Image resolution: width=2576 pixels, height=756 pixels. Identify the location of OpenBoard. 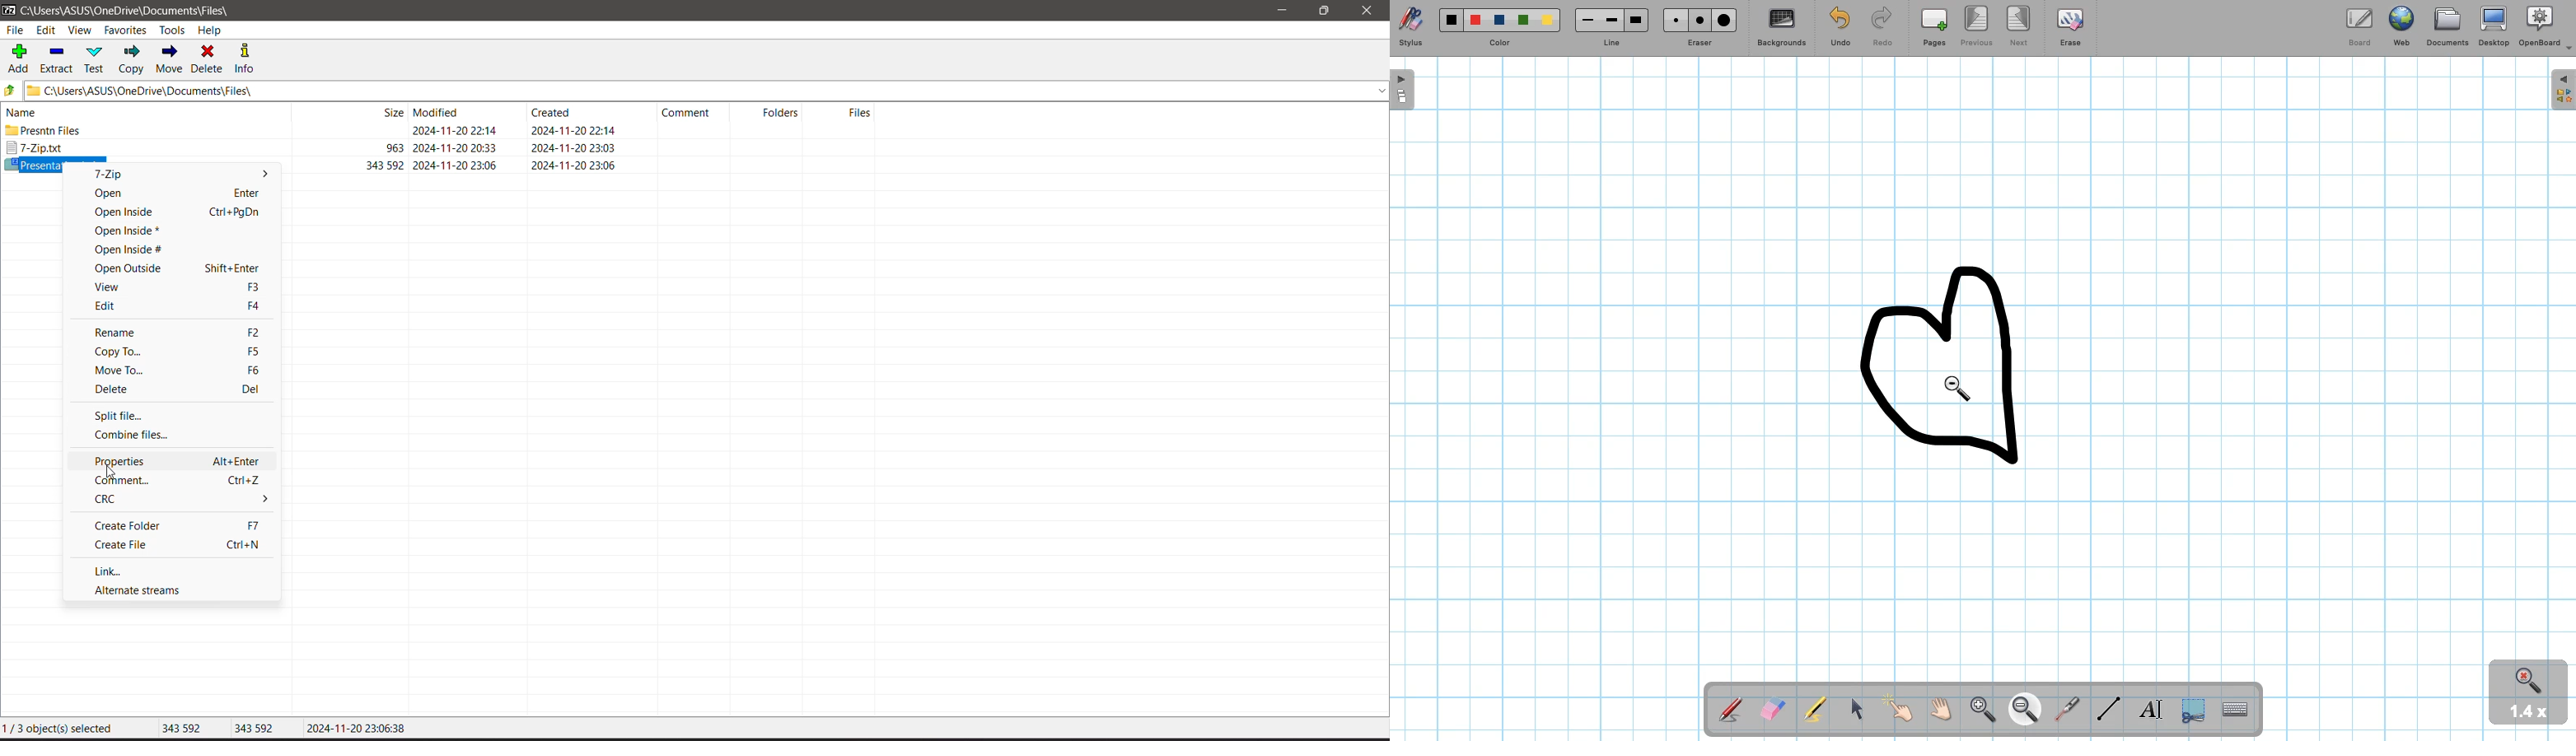
(2546, 29).